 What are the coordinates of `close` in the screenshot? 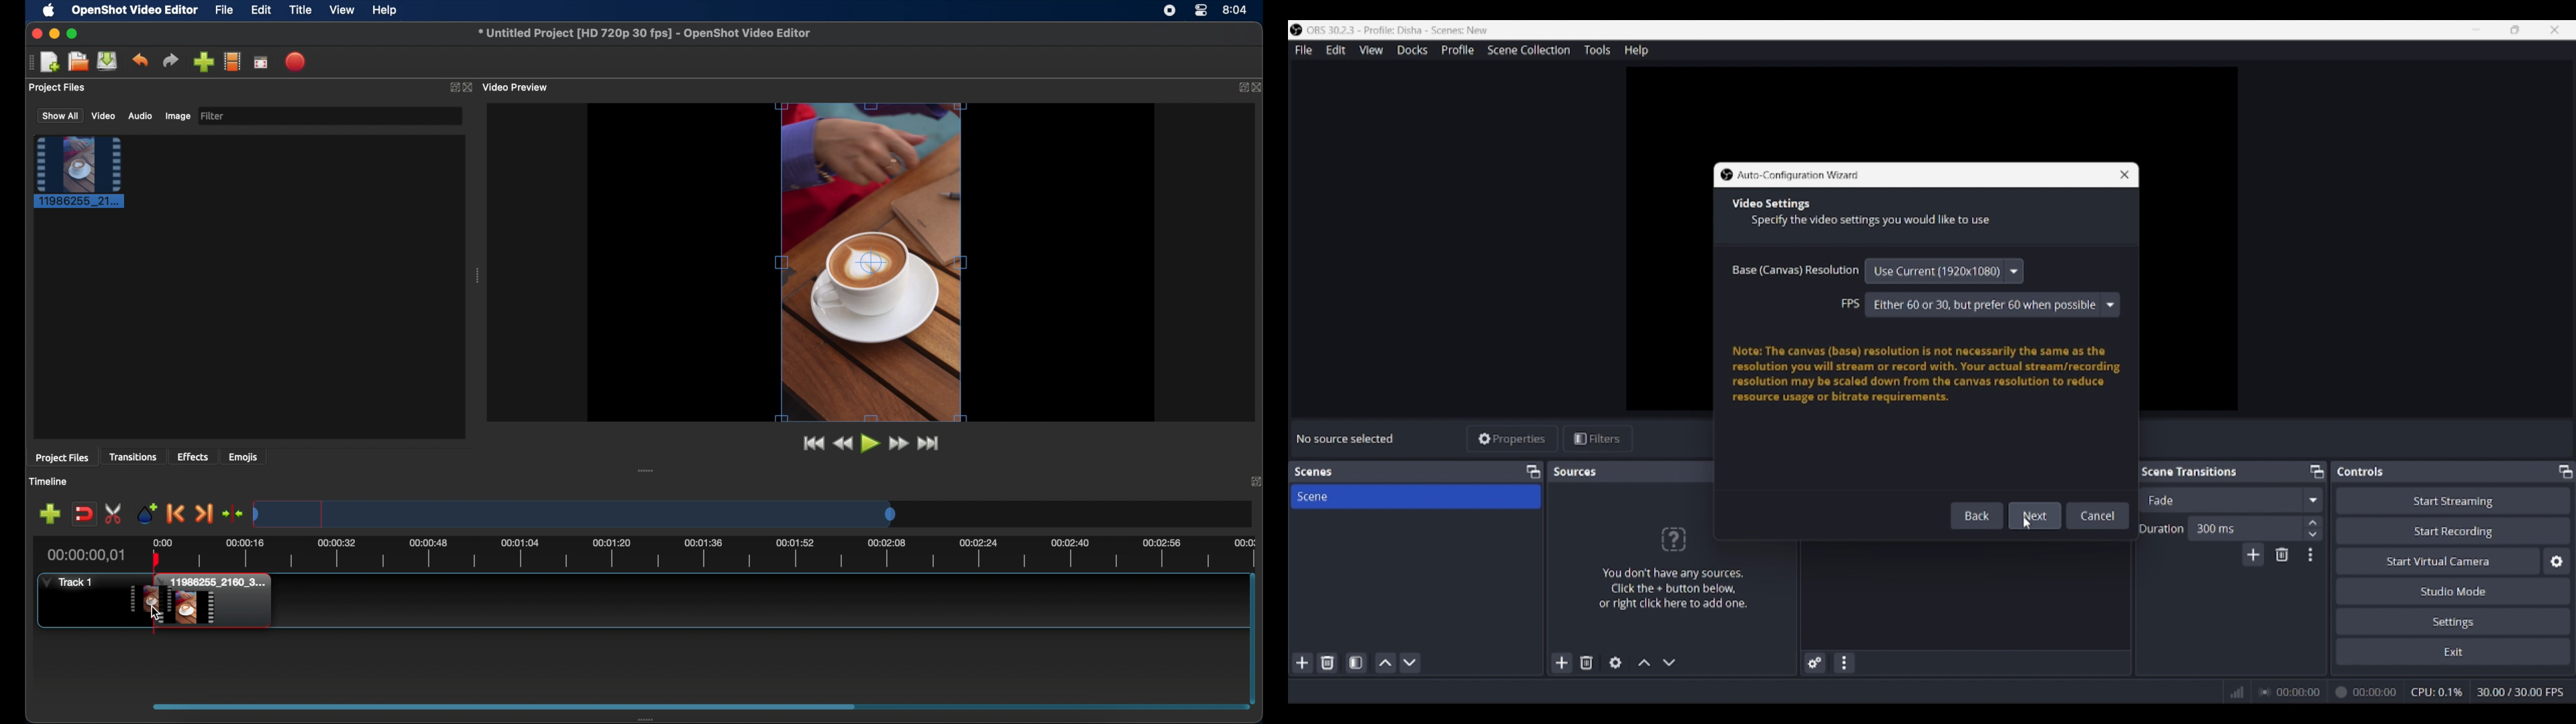 It's located at (468, 87).